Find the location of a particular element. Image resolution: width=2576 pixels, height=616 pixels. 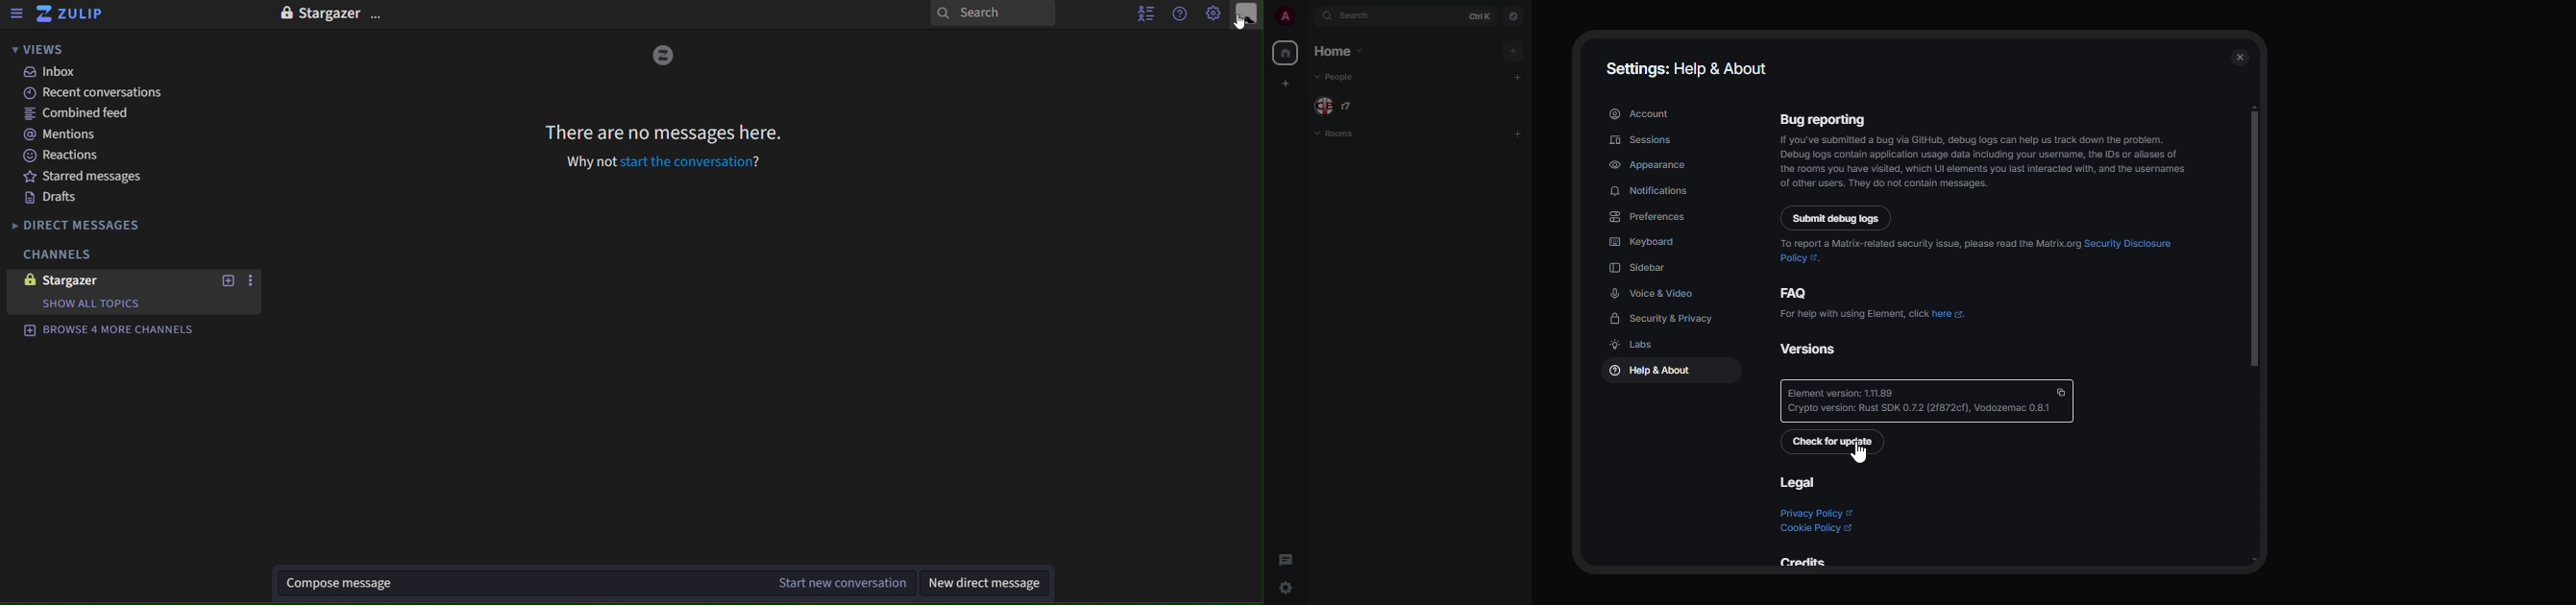

Bug reporting

you've submited a bug via Gib, debug 09s can help us rack down the problem.
Debug ogs contain application usage daa ncuding your username, he 03 o alases of
1a rooms you have isted, which UI lements you ast interacted with, and the usernames
of other users. Thay do not contain messeges. is located at coordinates (1983, 150).